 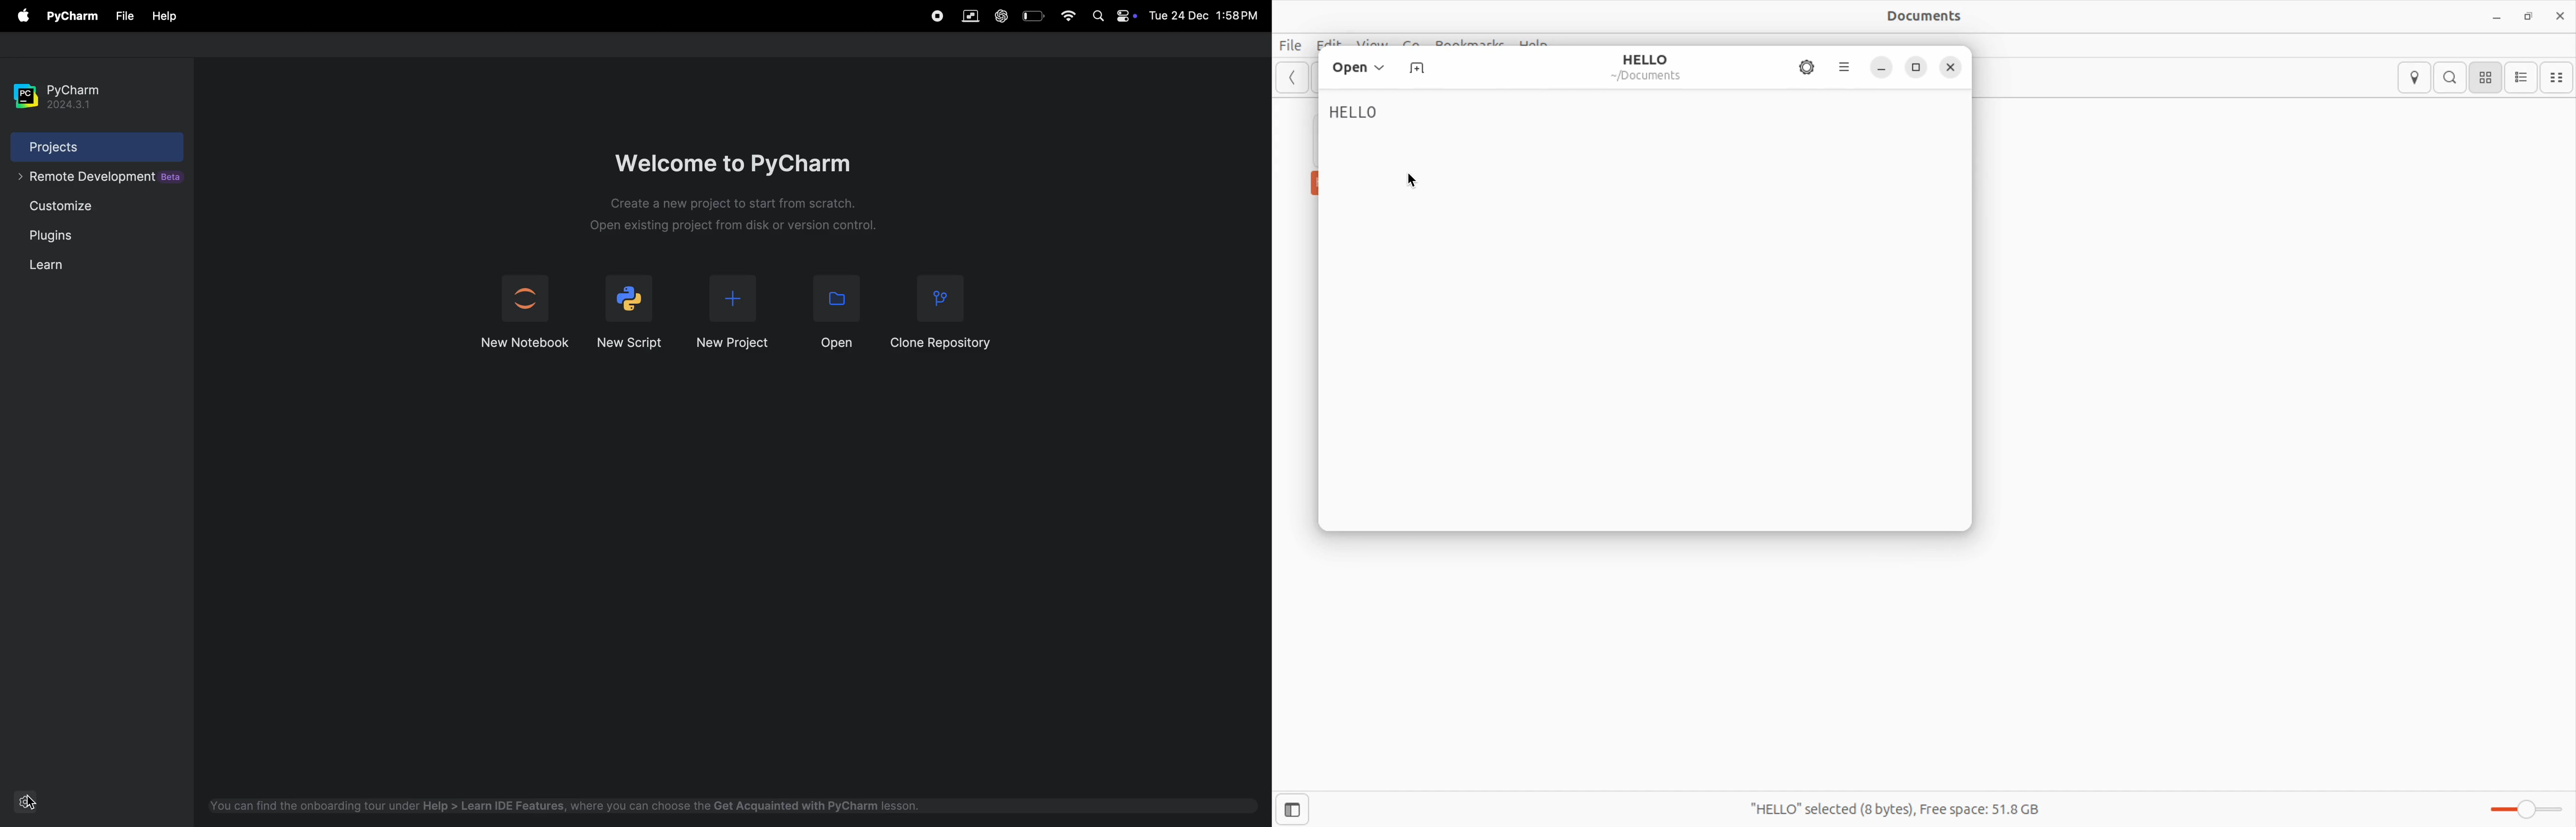 I want to click on You can find the onboarding tour under Help > Learn IDE Features, where you can choose the Get Acquainted with PyCharm lesson., so click(x=563, y=805).